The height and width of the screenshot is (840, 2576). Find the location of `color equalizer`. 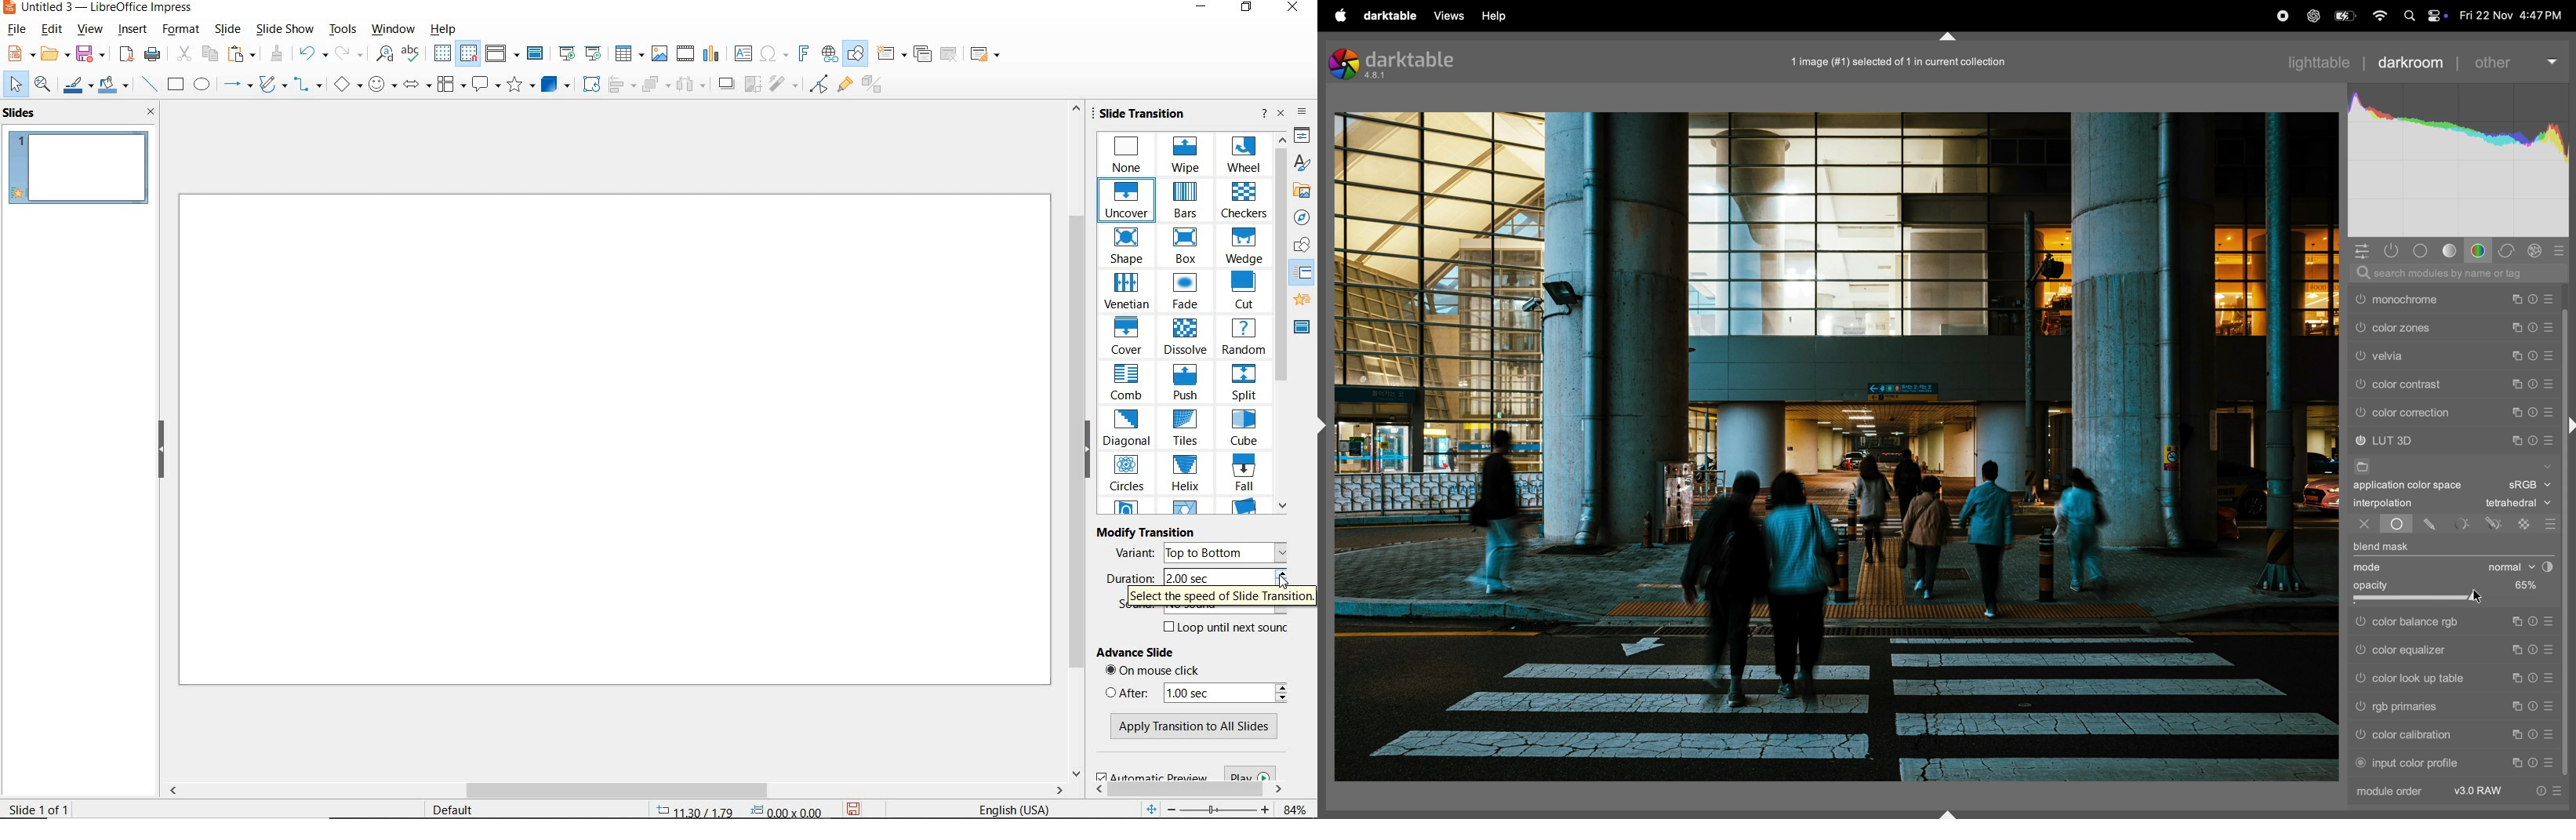

color equalizer is located at coordinates (2428, 652).